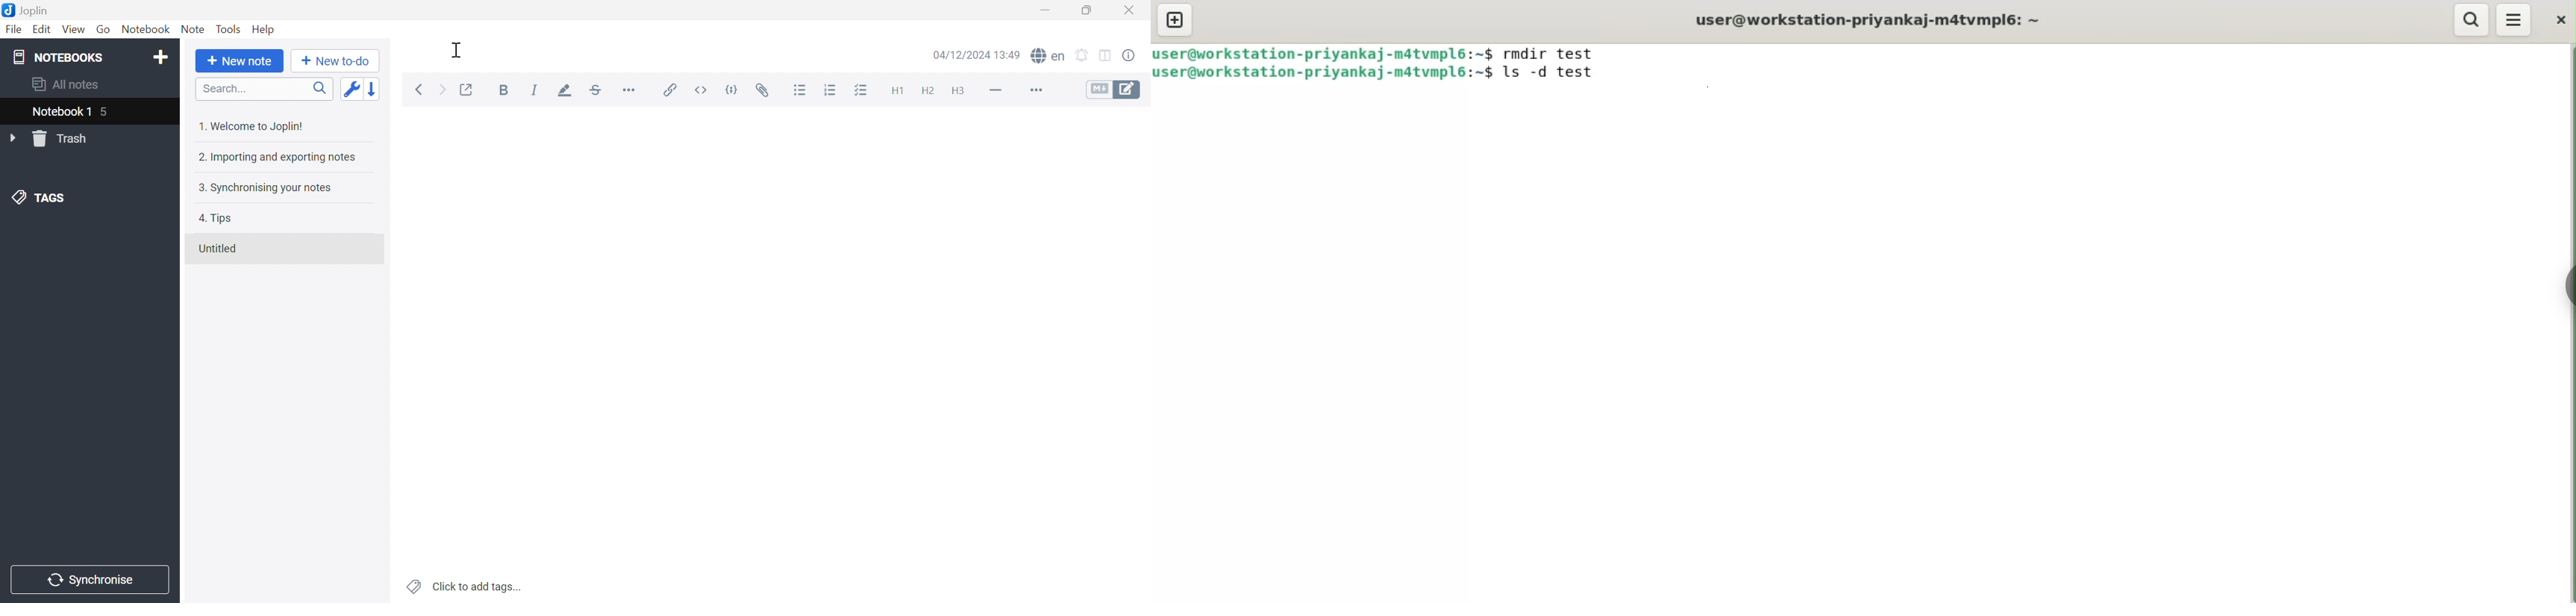 Image resolution: width=2576 pixels, height=616 pixels. I want to click on Toggle external editing, so click(467, 88).